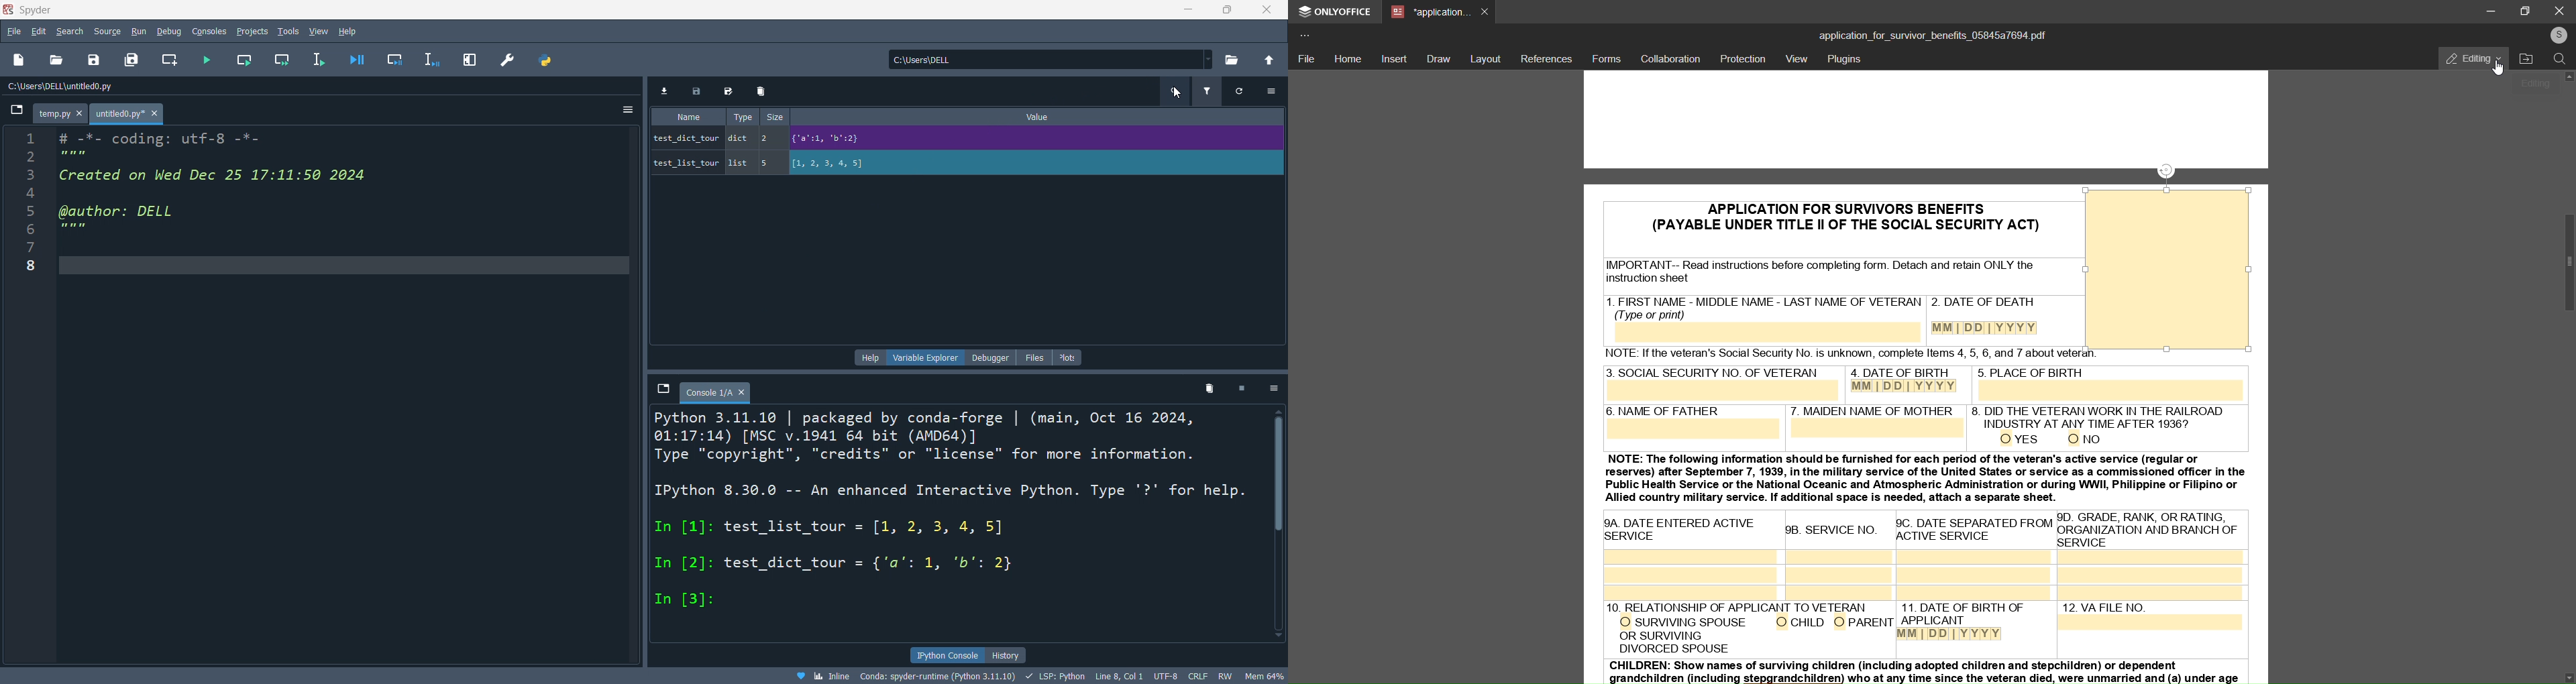 This screenshot has width=2576, height=700. What do you see at coordinates (1438, 58) in the screenshot?
I see `draw` at bounding box center [1438, 58].